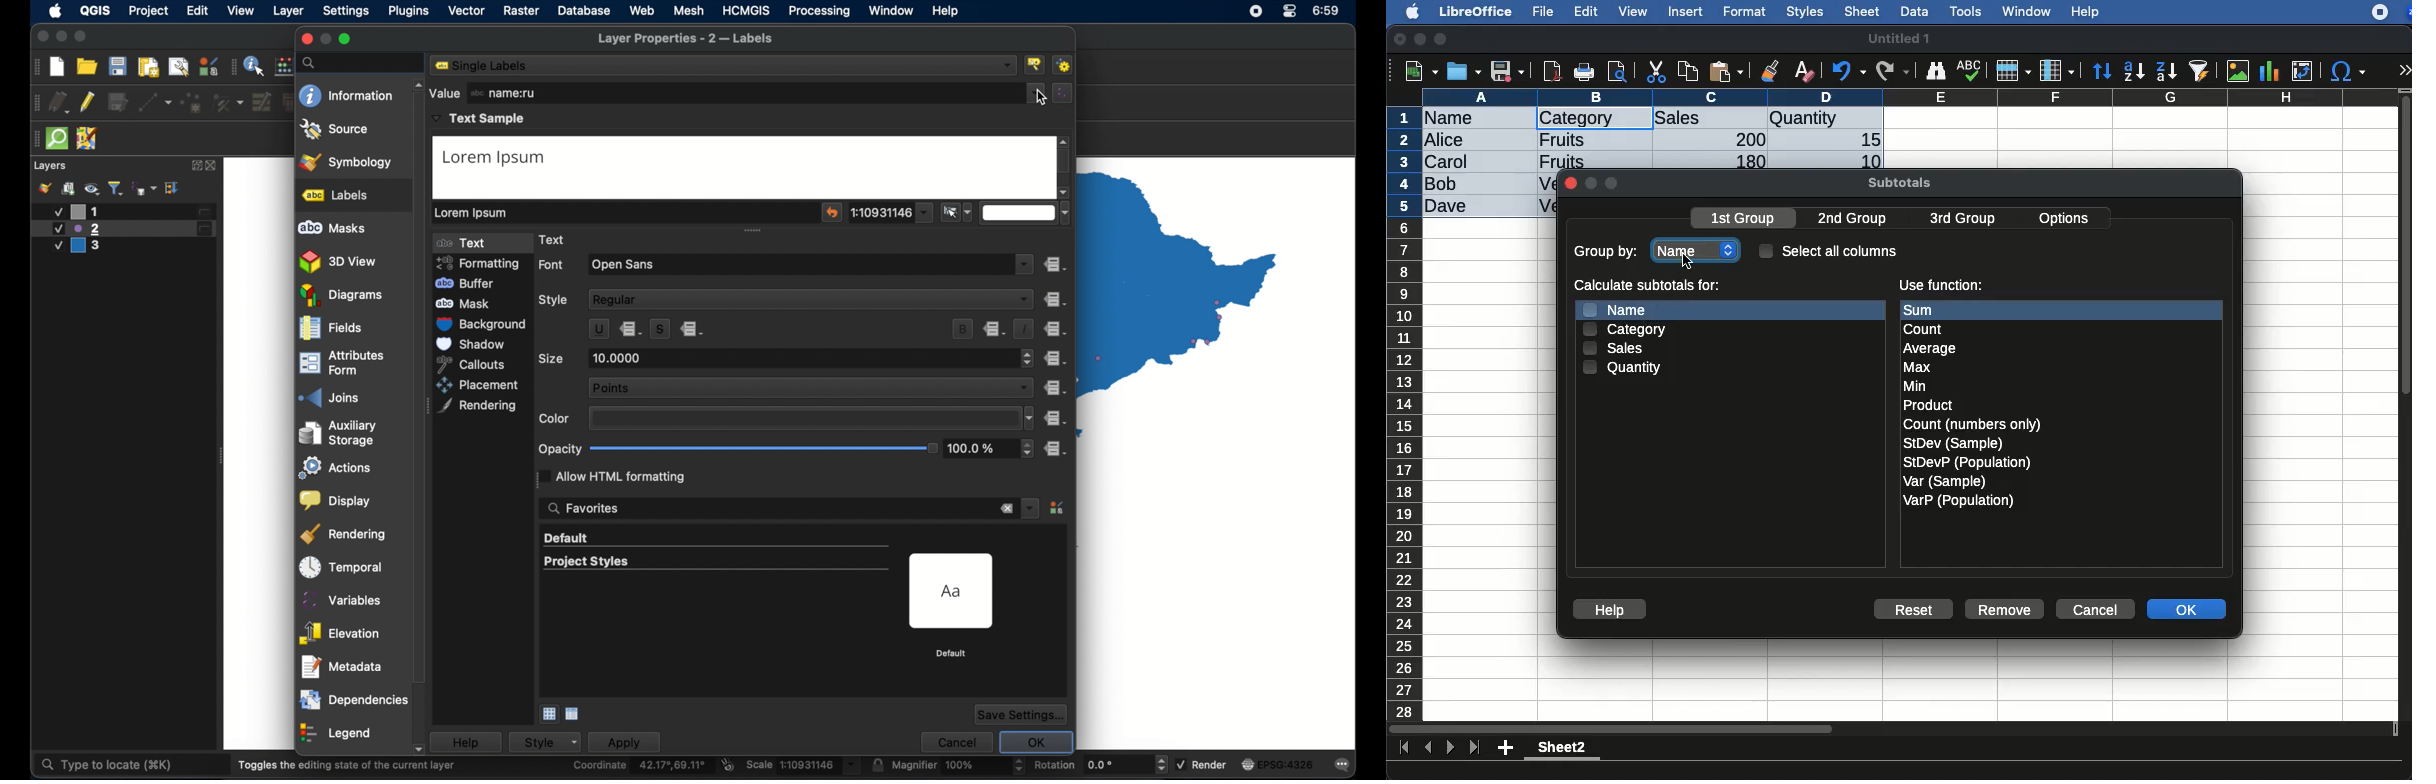  I want to click on raster, so click(521, 11).